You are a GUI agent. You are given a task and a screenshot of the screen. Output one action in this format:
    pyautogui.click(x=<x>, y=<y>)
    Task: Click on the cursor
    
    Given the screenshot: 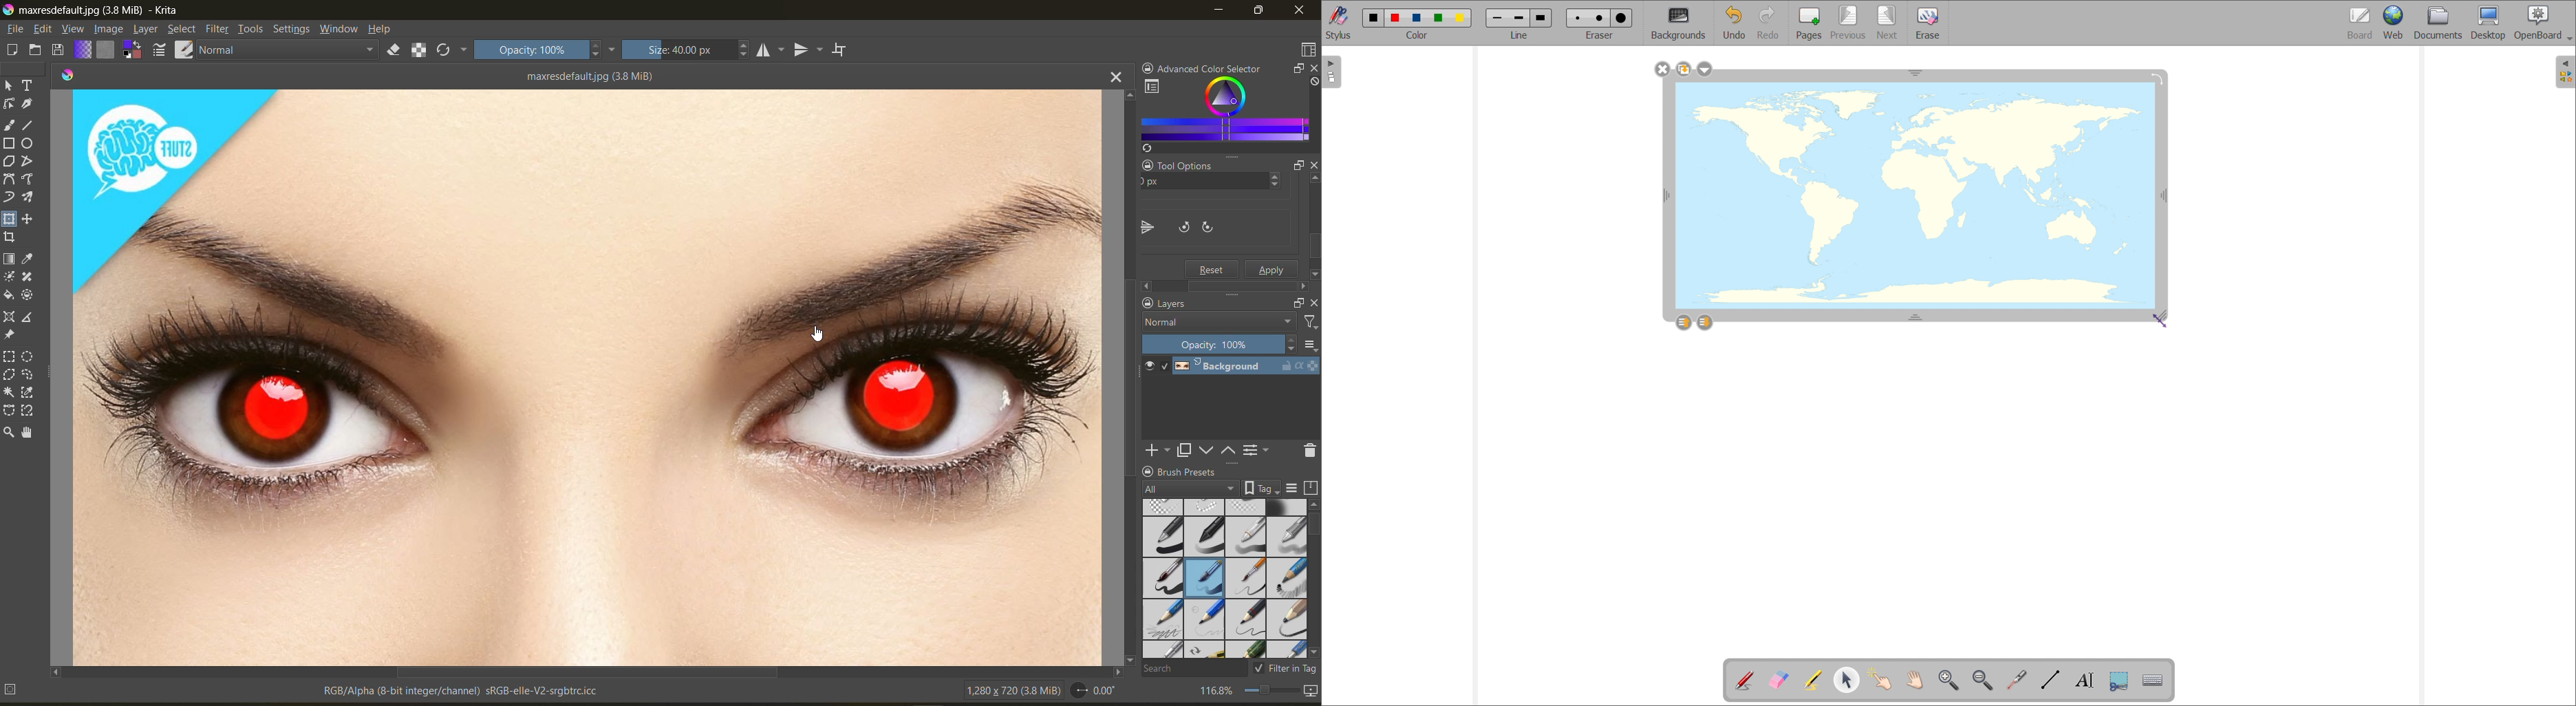 What is the action you would take?
    pyautogui.click(x=817, y=337)
    